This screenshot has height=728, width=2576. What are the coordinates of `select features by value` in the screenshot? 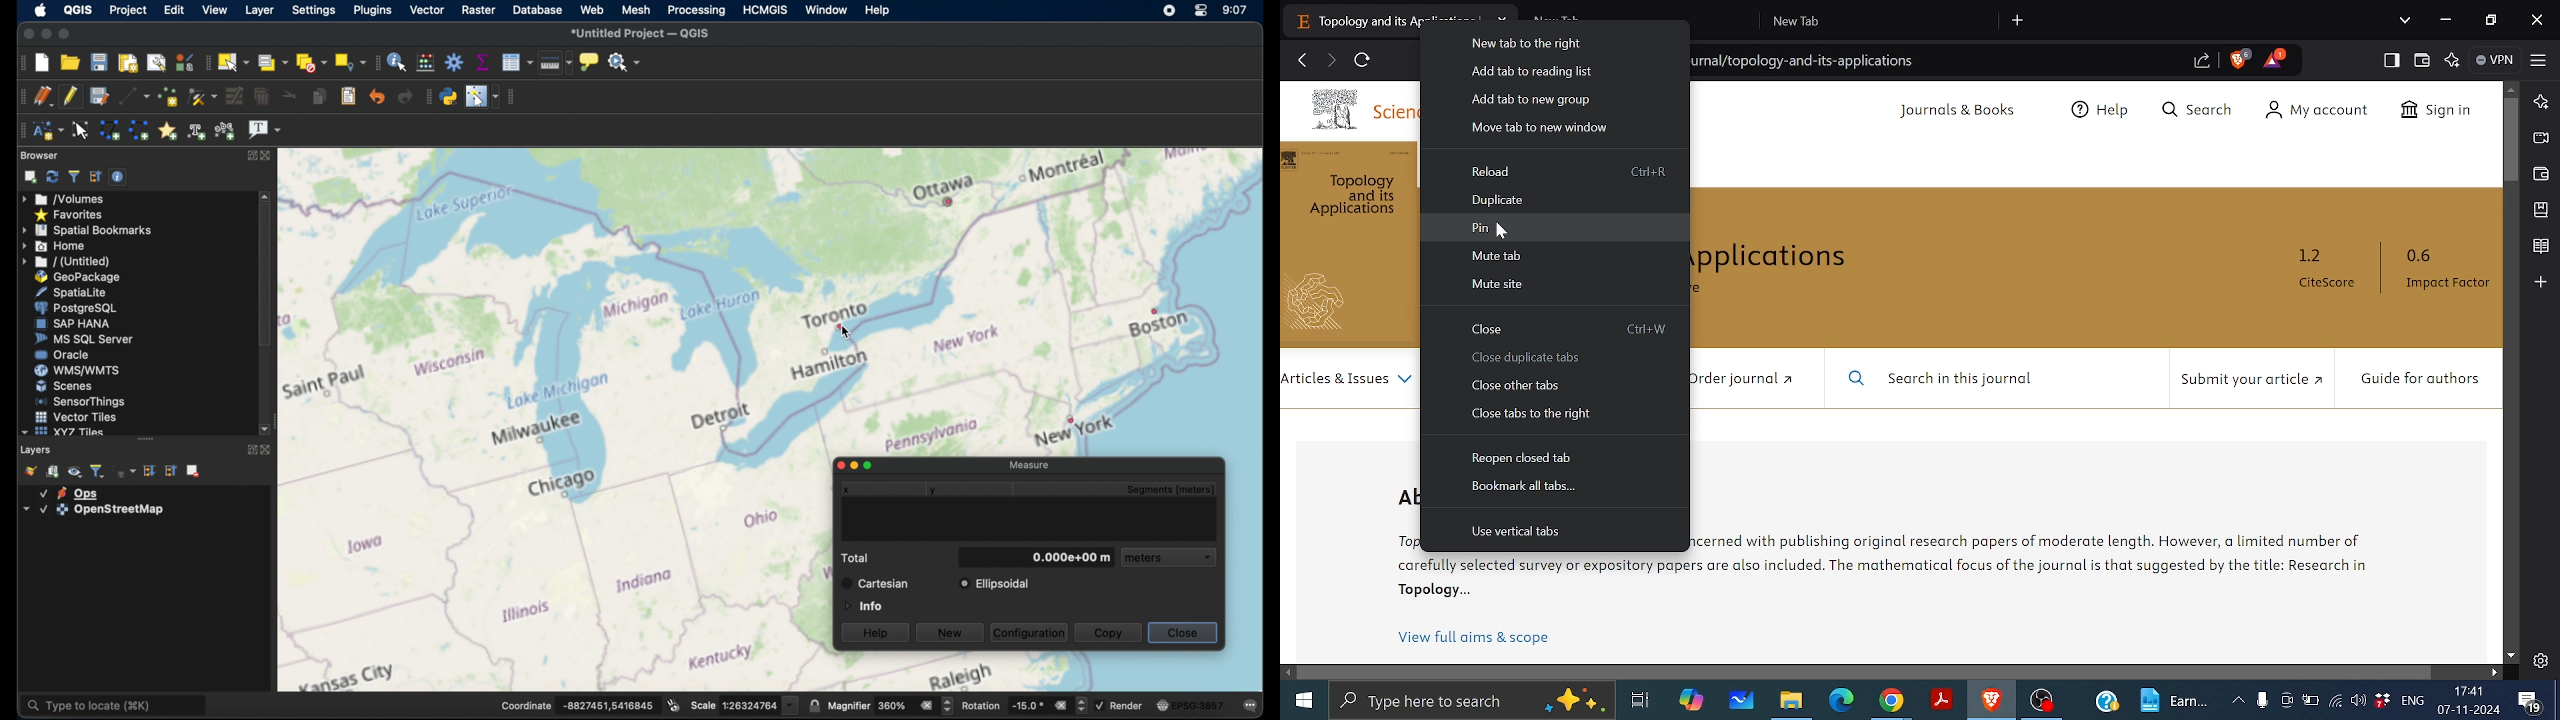 It's located at (273, 62).